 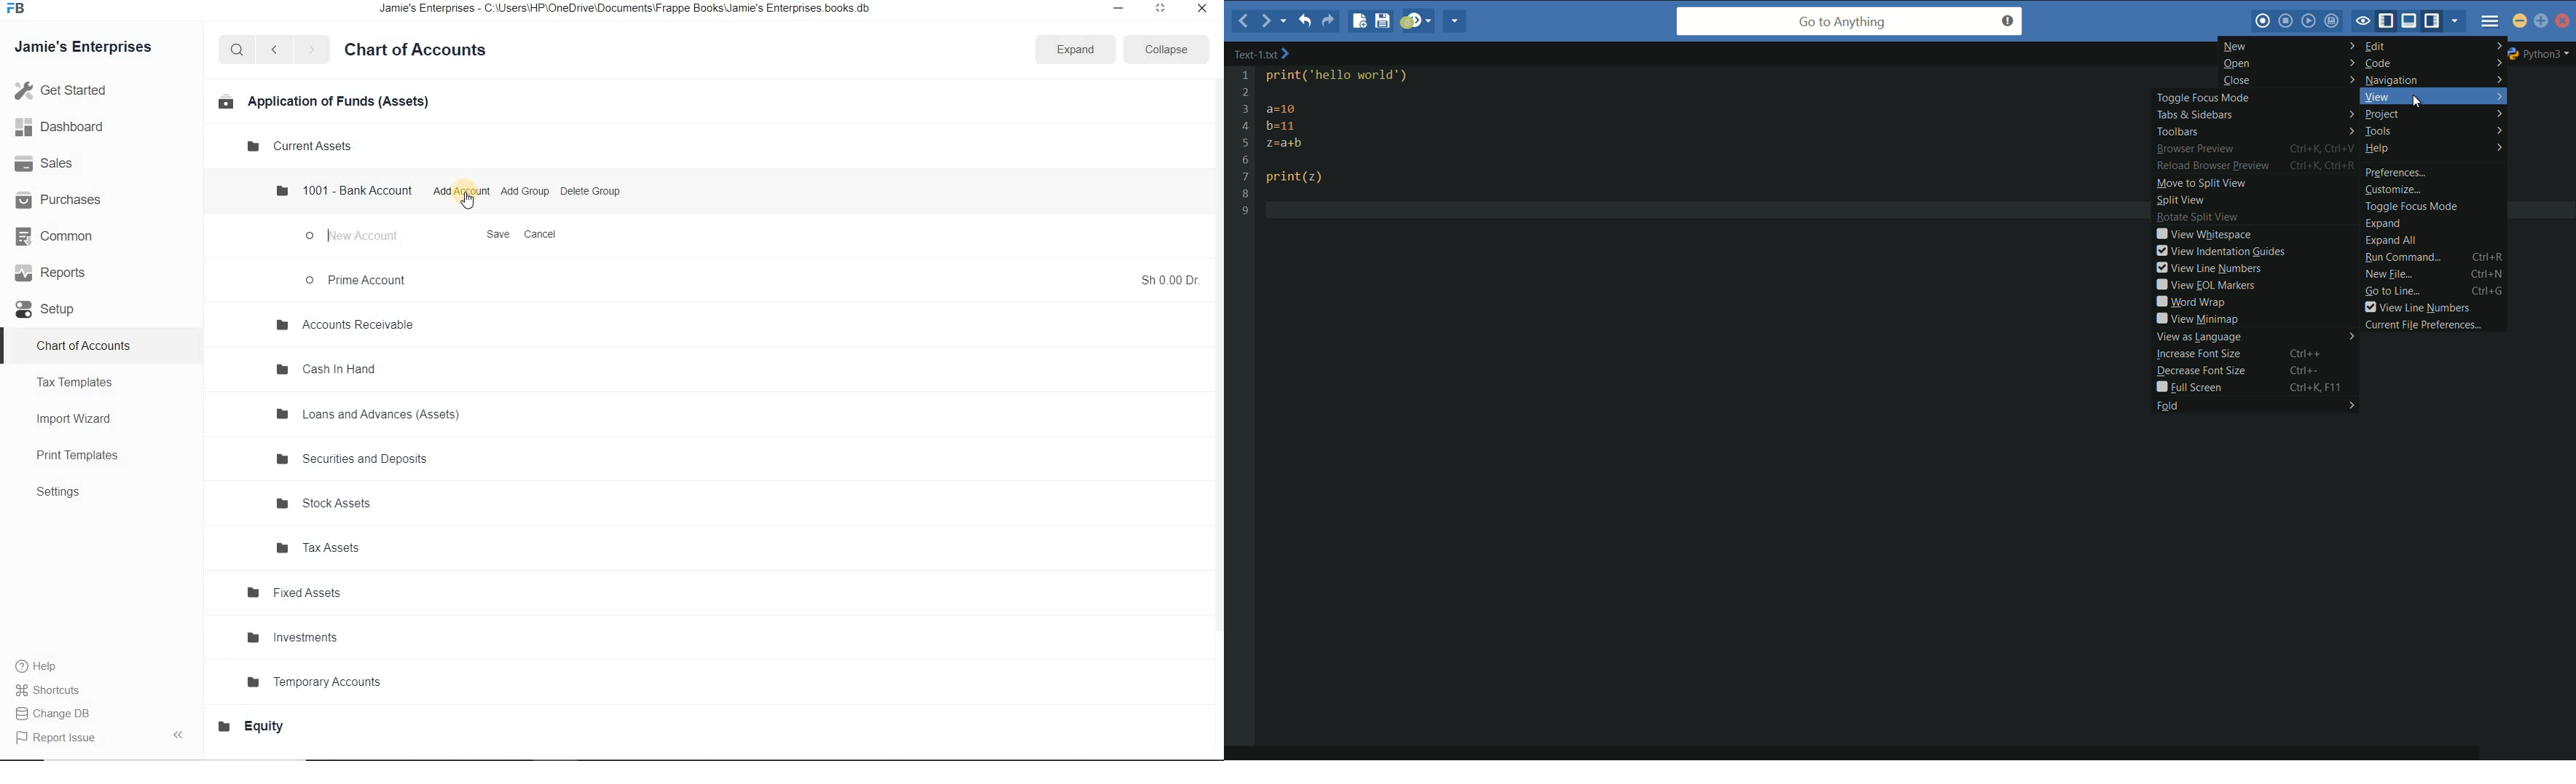 I want to click on Add Account, so click(x=461, y=191).